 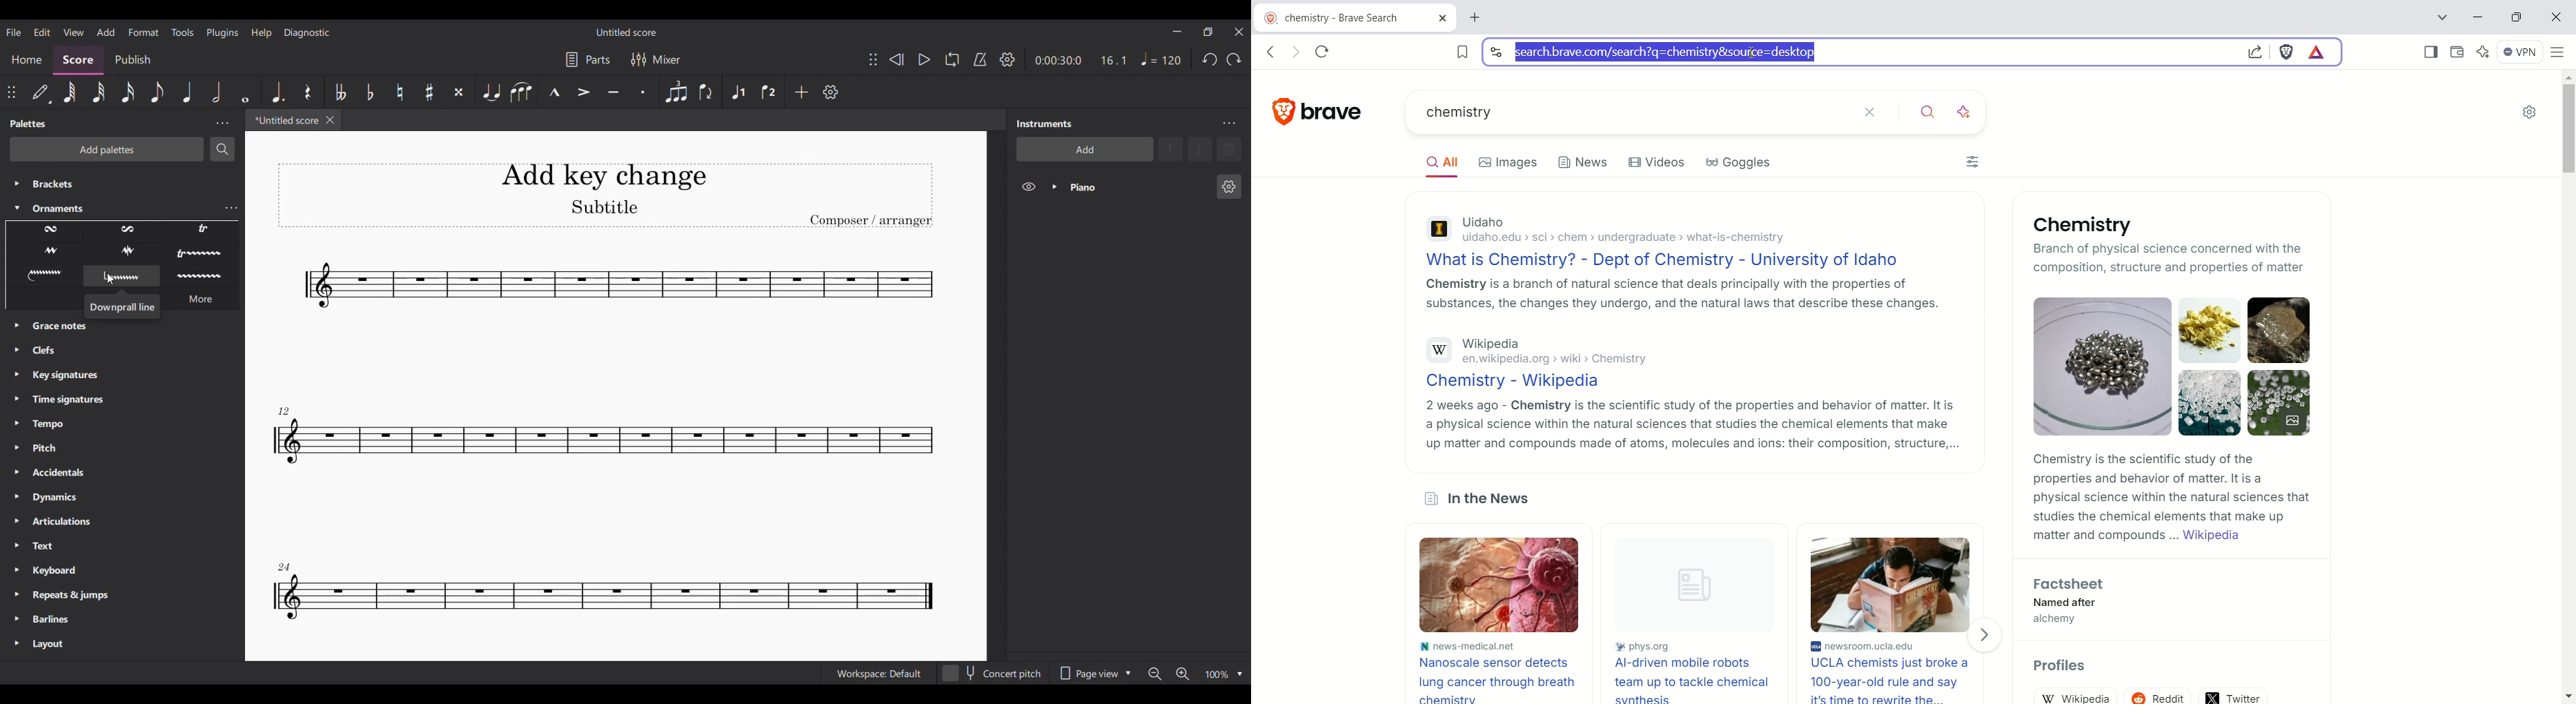 I want to click on Title, sub-title and composer name, so click(x=605, y=196).